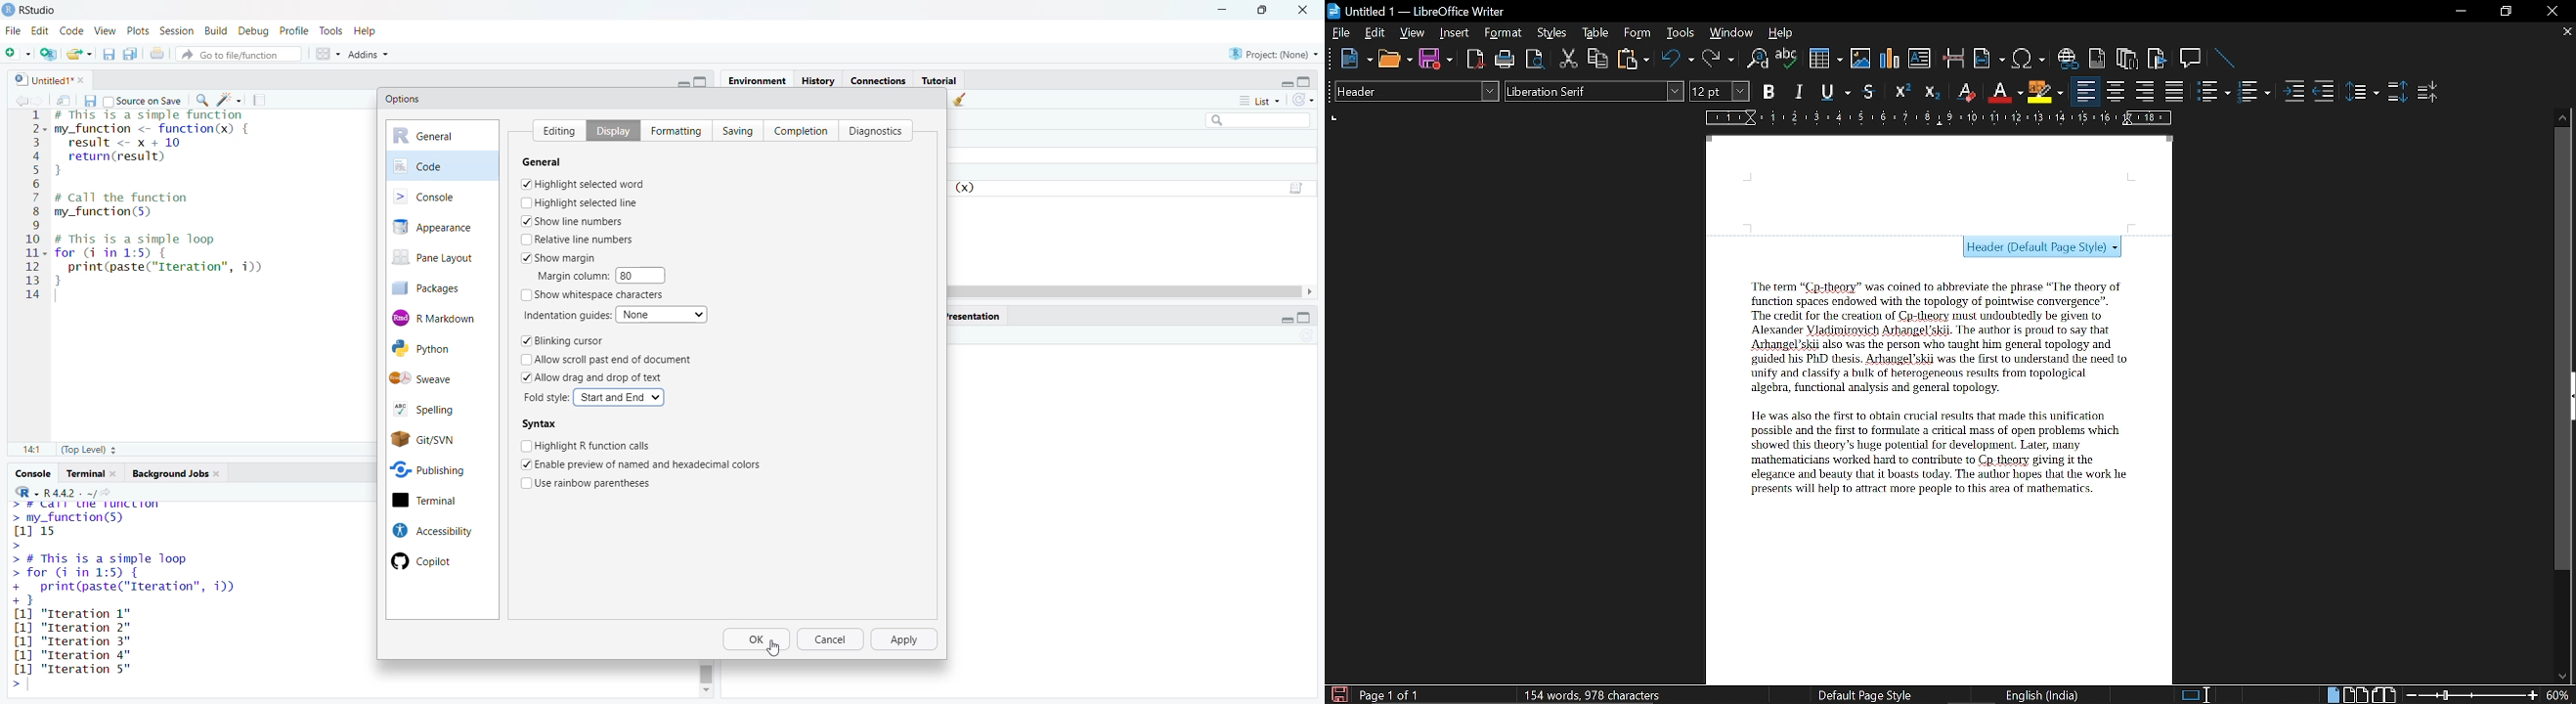  What do you see at coordinates (1263, 9) in the screenshot?
I see `maximize` at bounding box center [1263, 9].